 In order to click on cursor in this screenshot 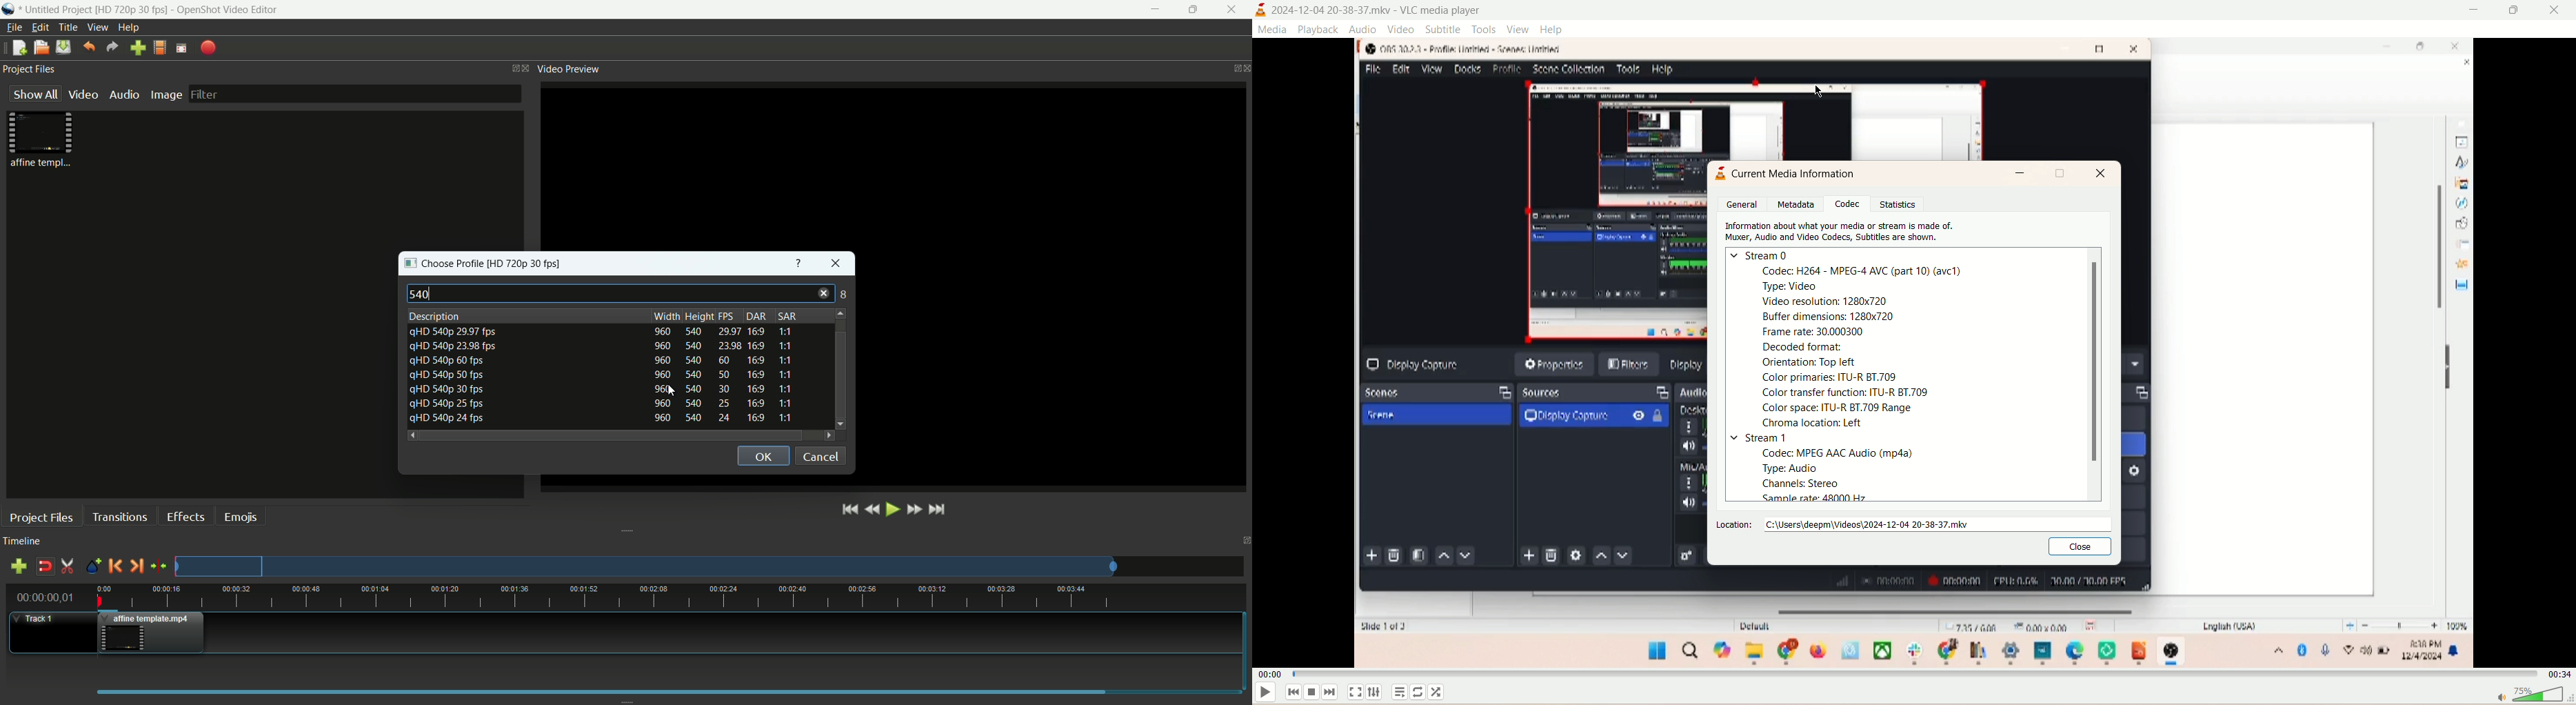, I will do `click(678, 390)`.